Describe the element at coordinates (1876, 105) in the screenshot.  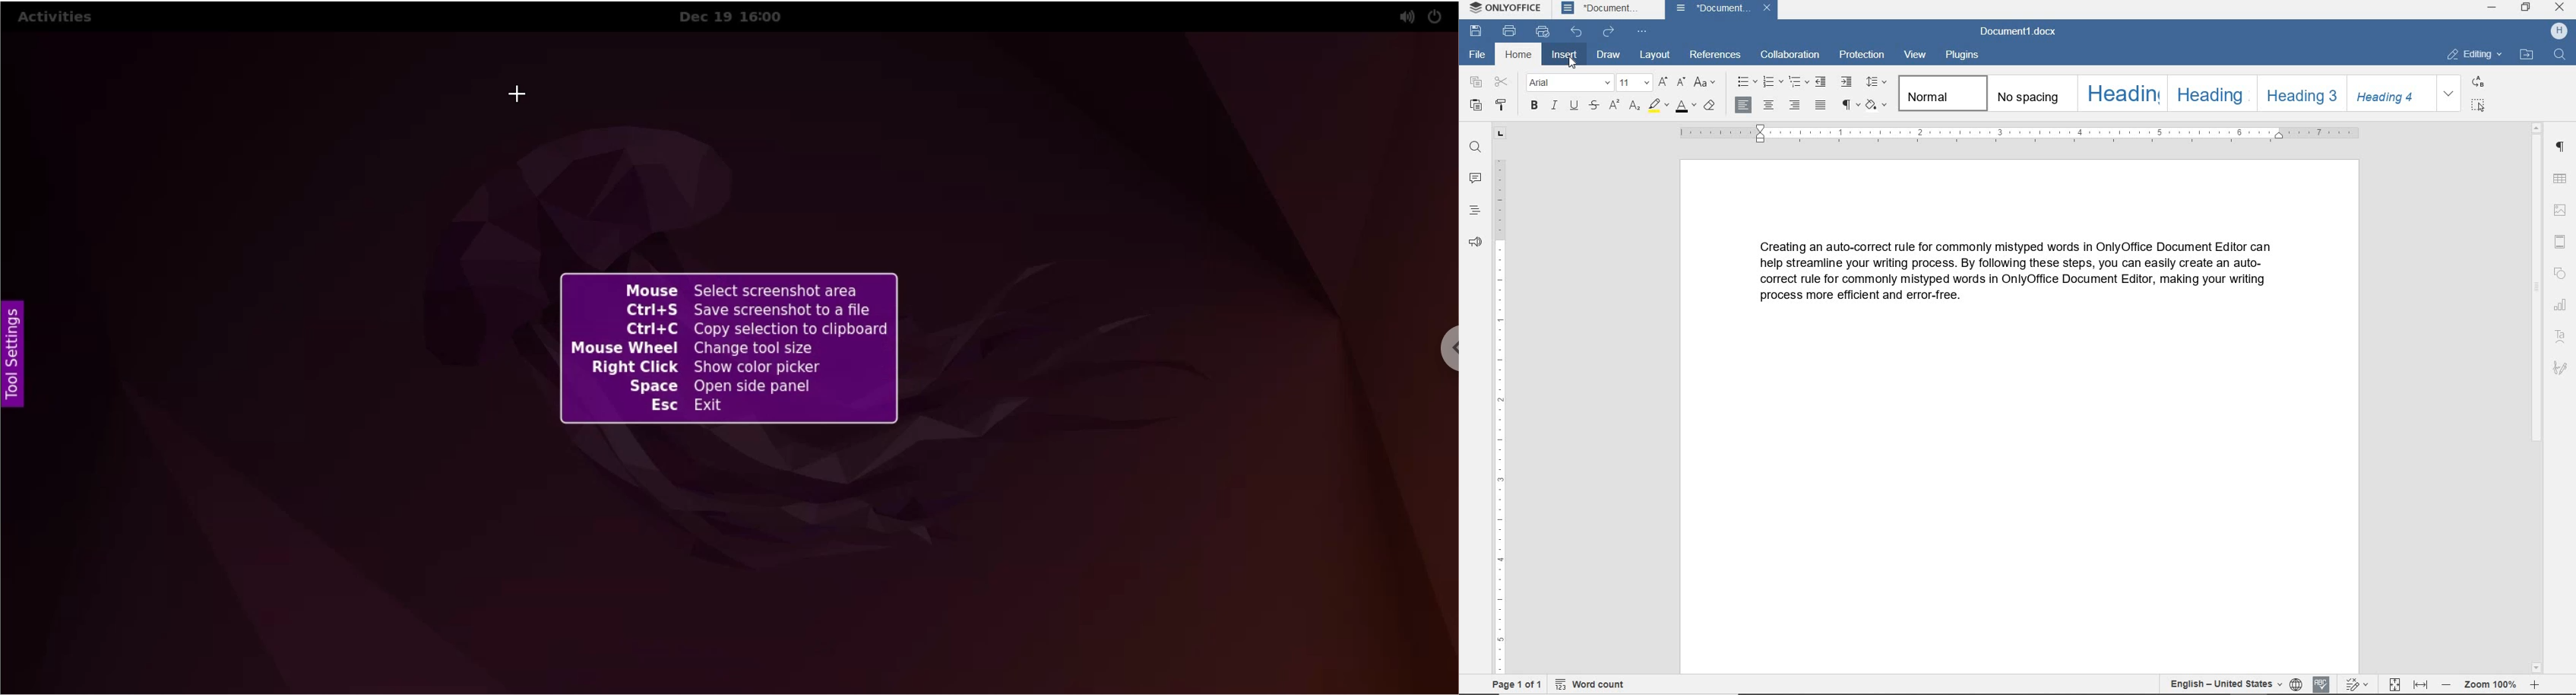
I see `shading` at that location.